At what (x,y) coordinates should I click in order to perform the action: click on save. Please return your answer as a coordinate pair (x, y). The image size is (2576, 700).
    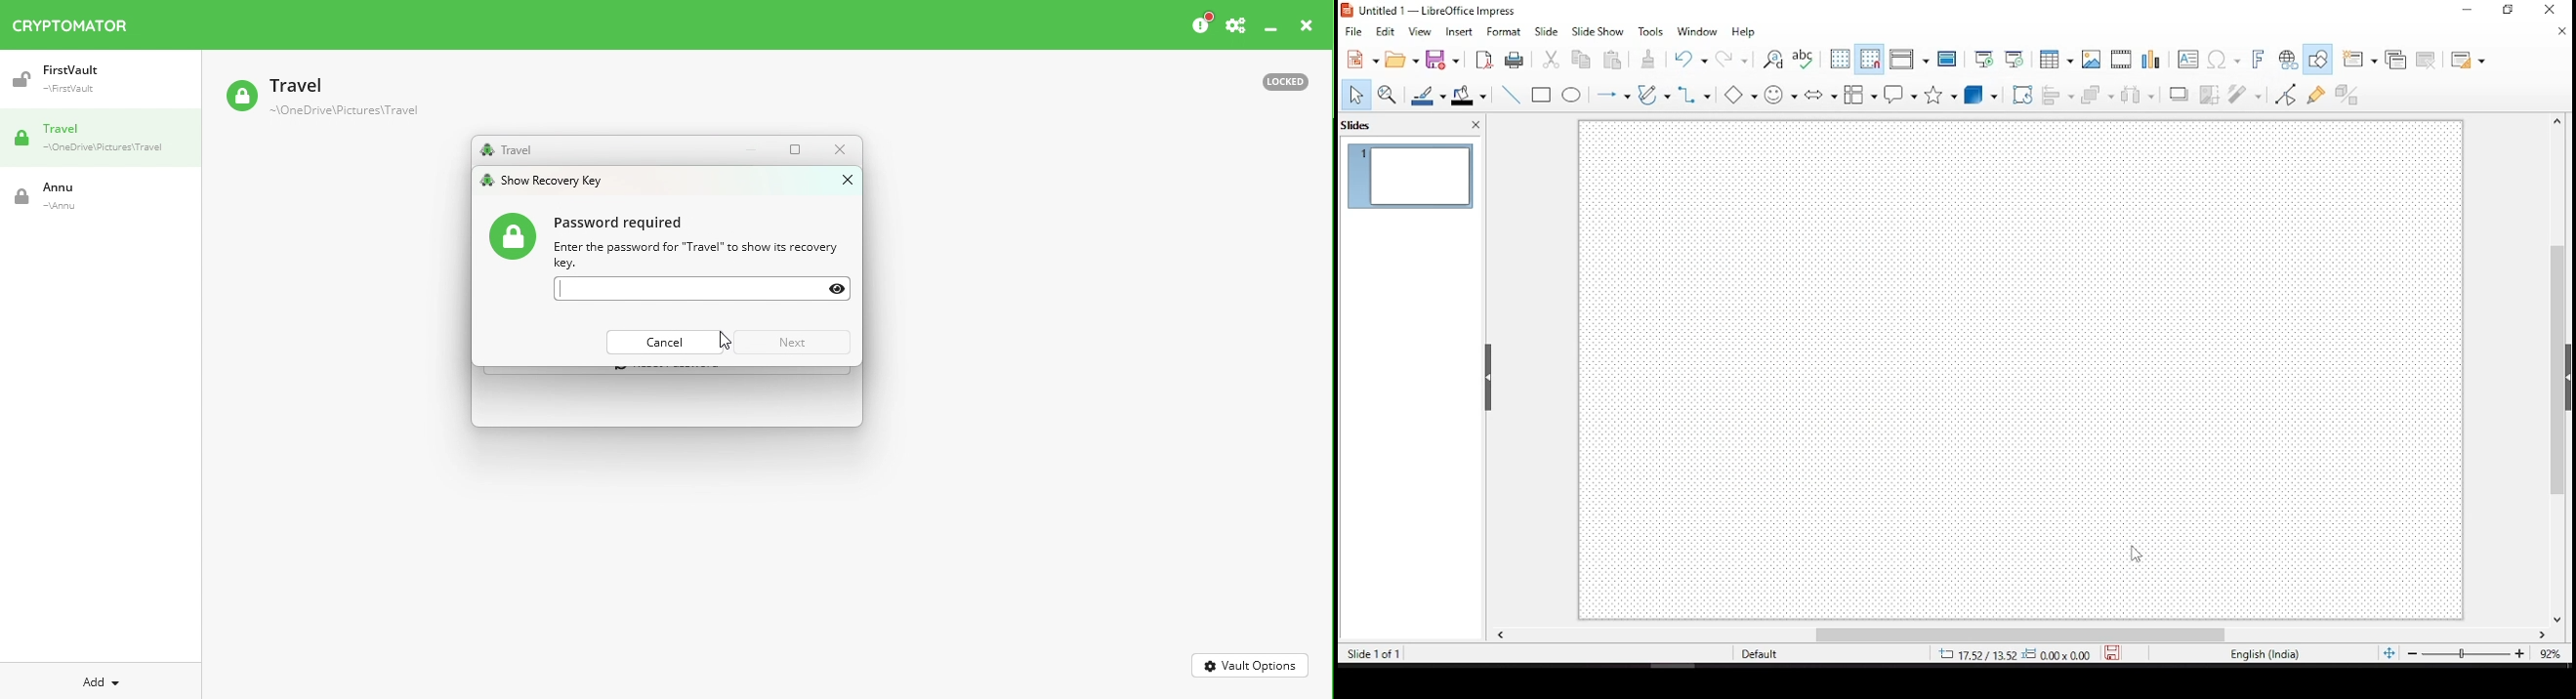
    Looking at the image, I should click on (2115, 653).